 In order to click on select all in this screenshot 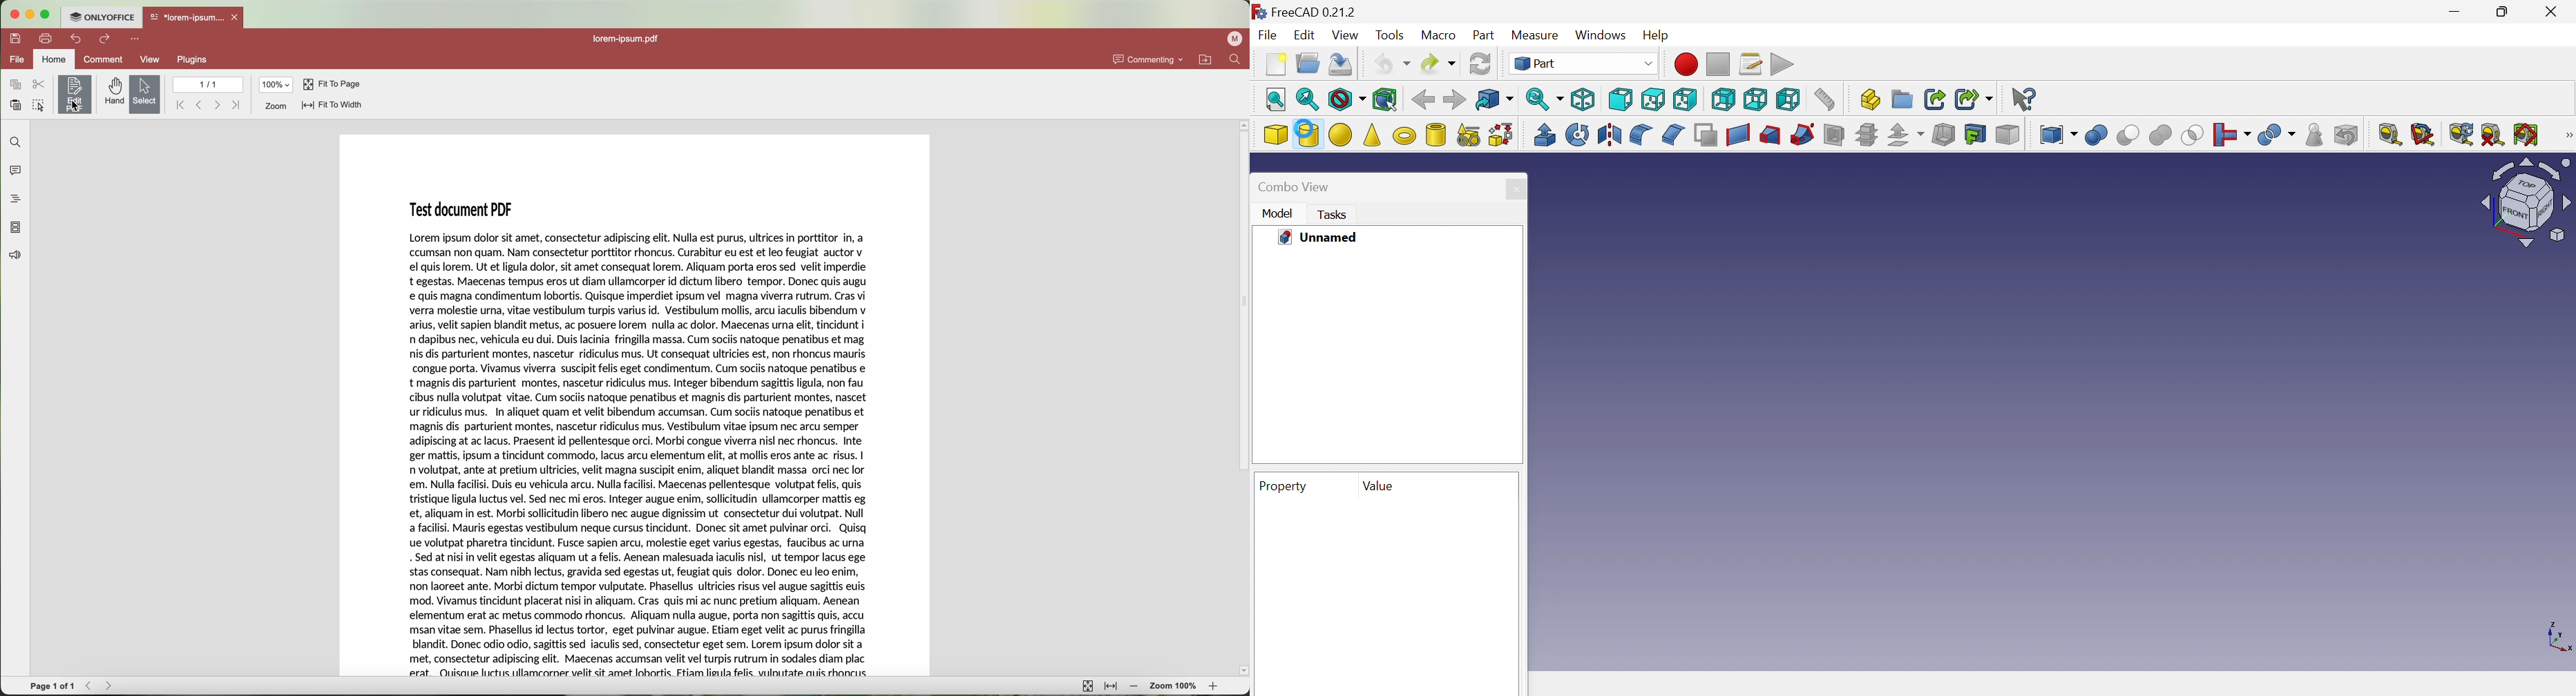, I will do `click(39, 105)`.